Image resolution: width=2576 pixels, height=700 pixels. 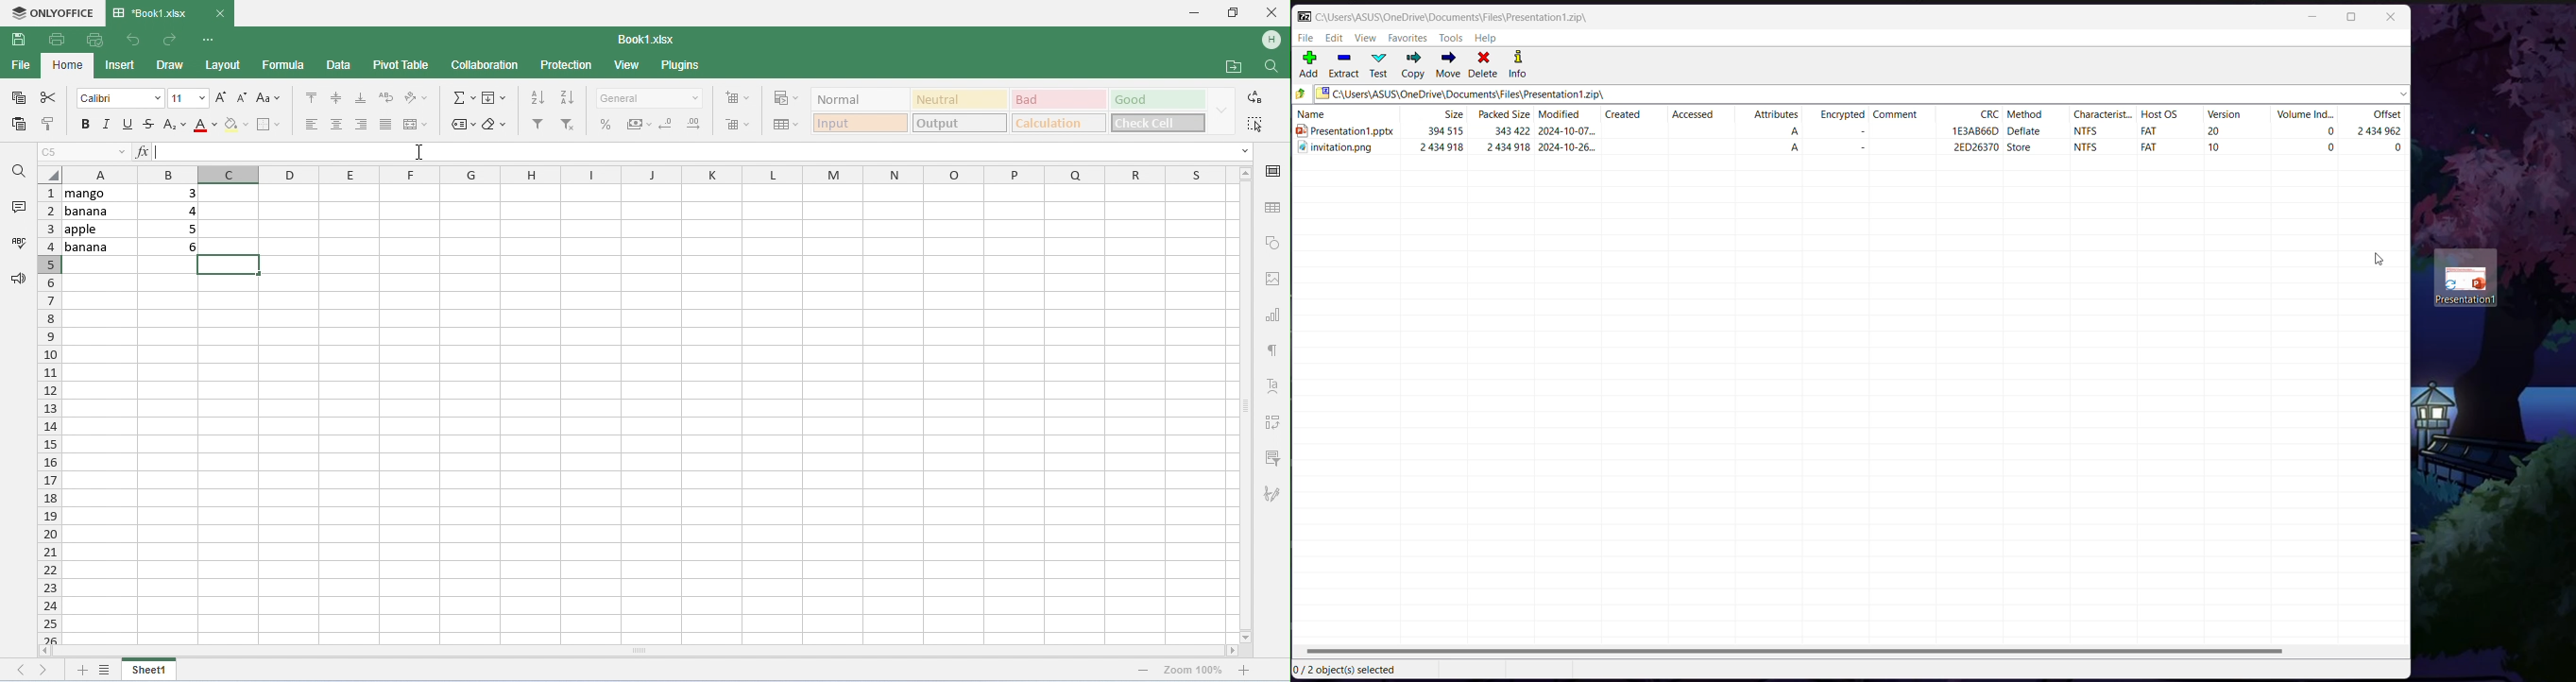 What do you see at coordinates (149, 124) in the screenshot?
I see `strikethrough` at bounding box center [149, 124].